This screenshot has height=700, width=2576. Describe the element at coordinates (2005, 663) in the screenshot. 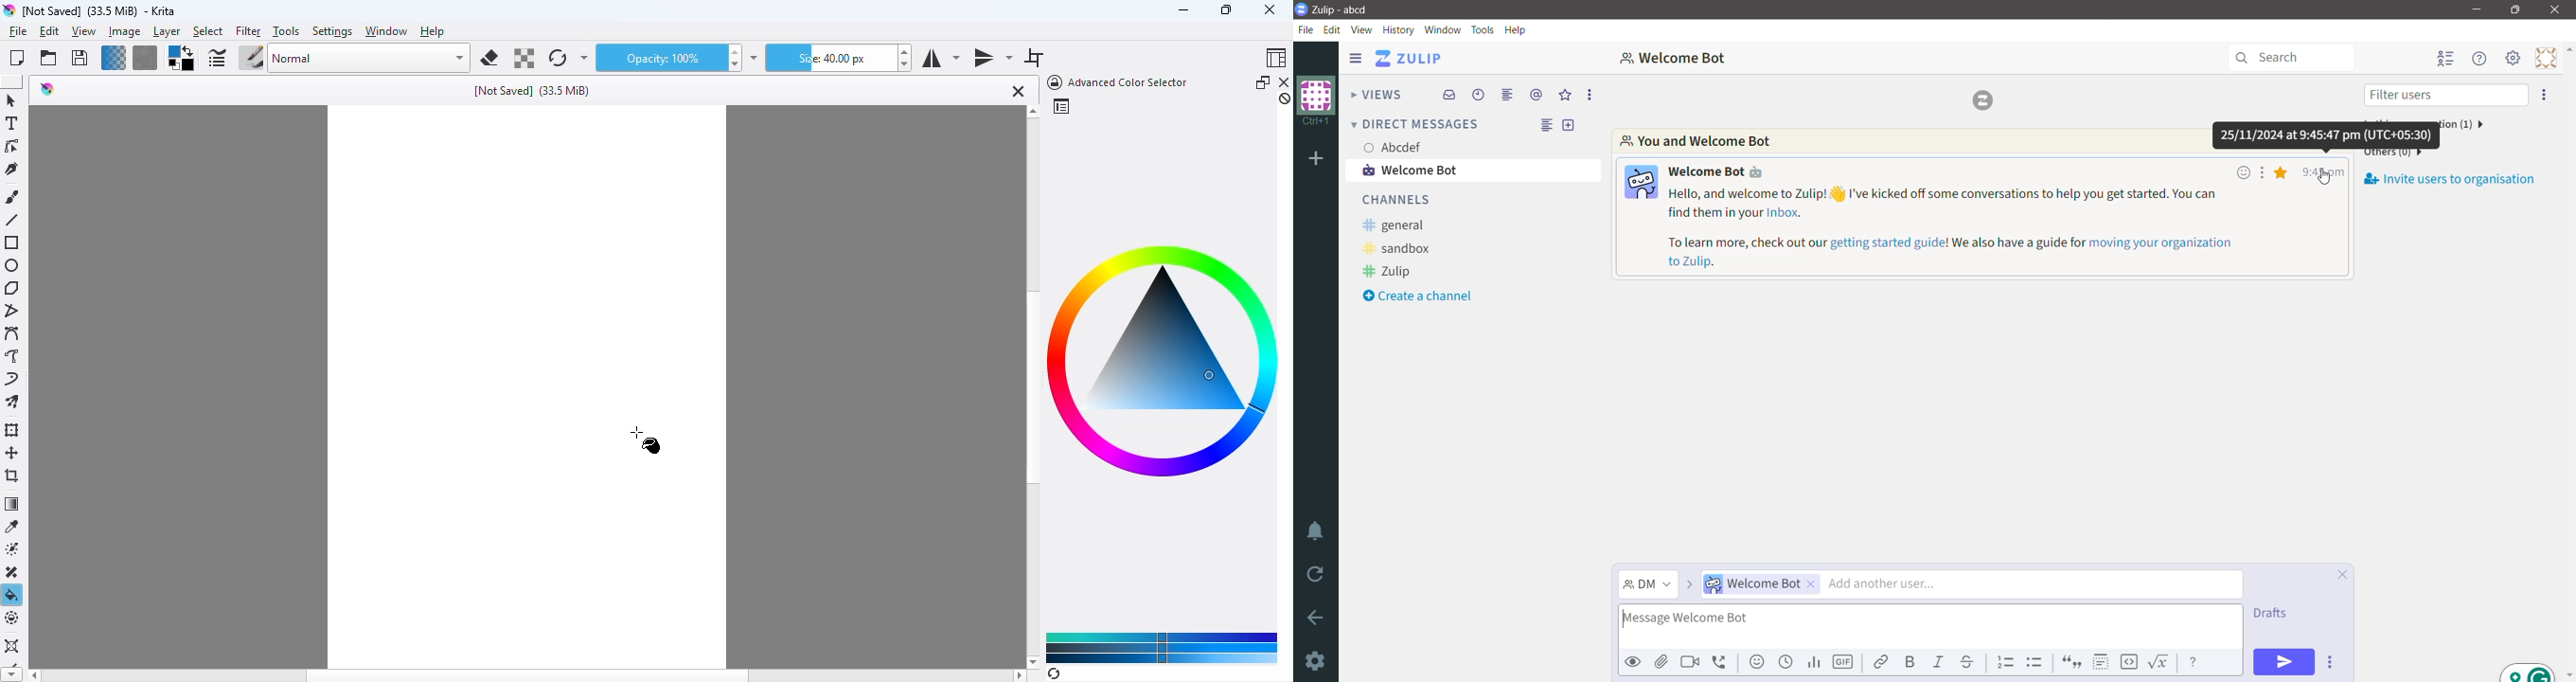

I see `Numbered list` at that location.